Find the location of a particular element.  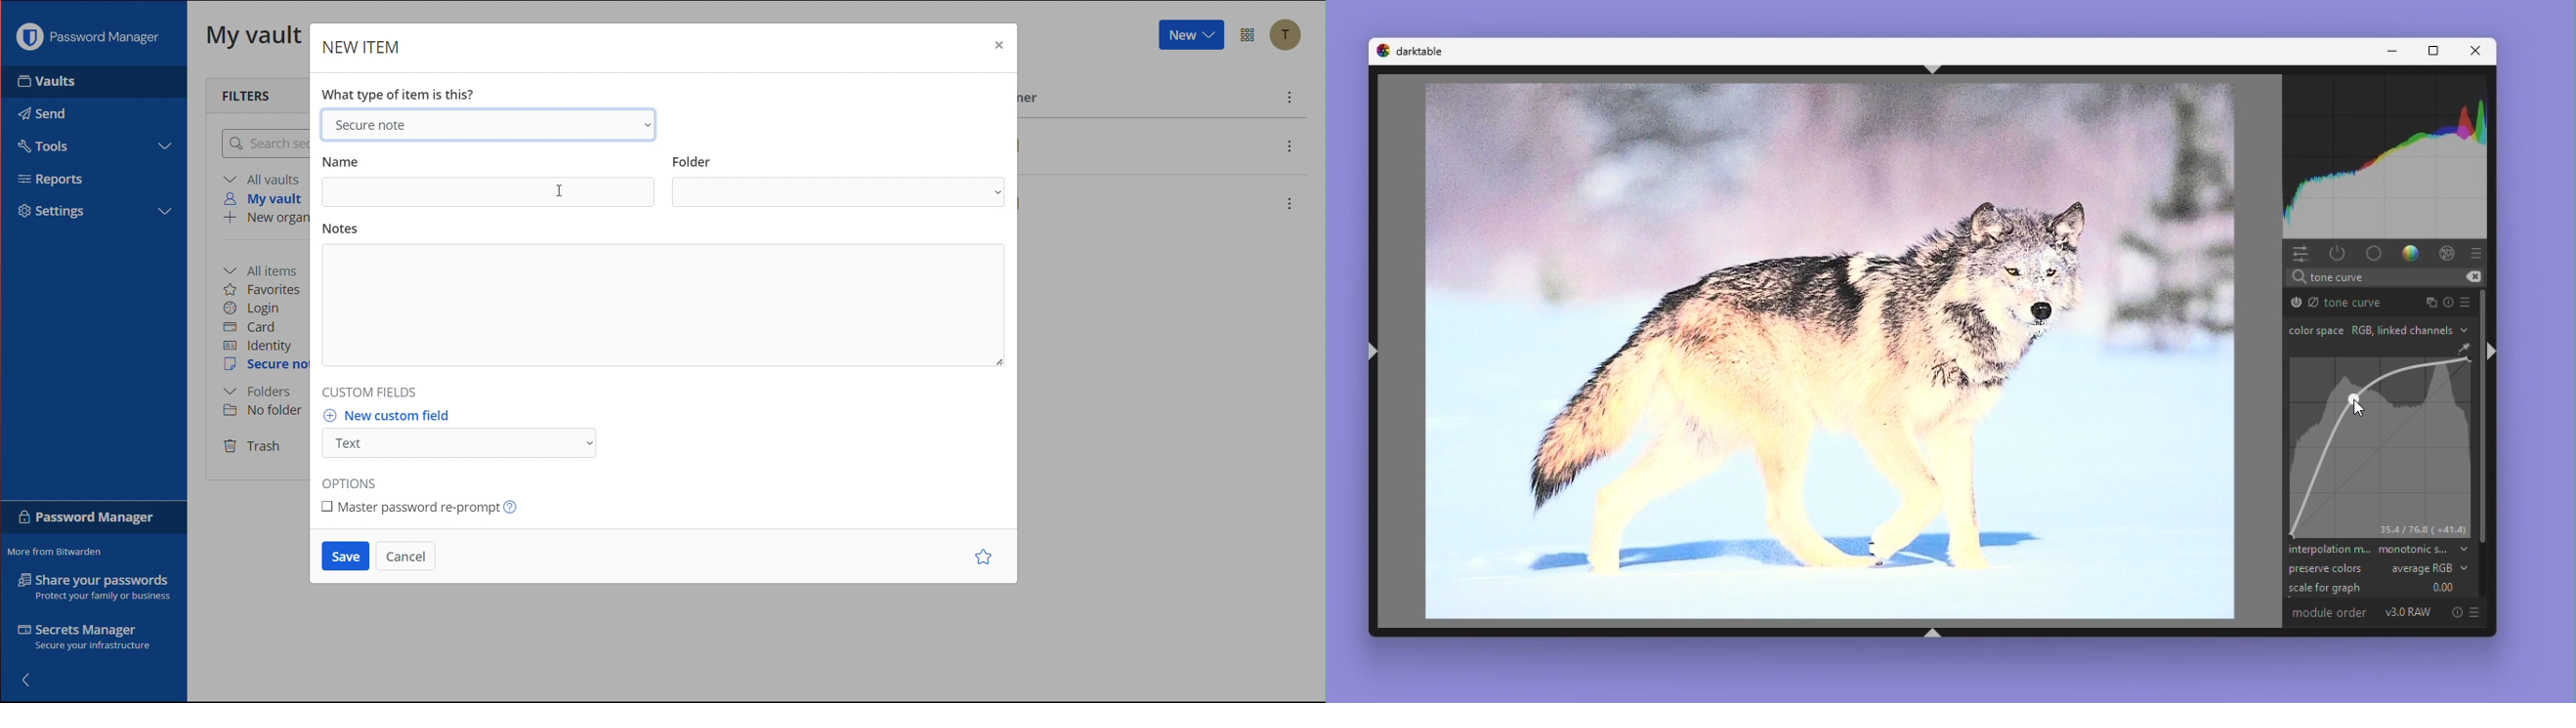

New organization is located at coordinates (272, 220).